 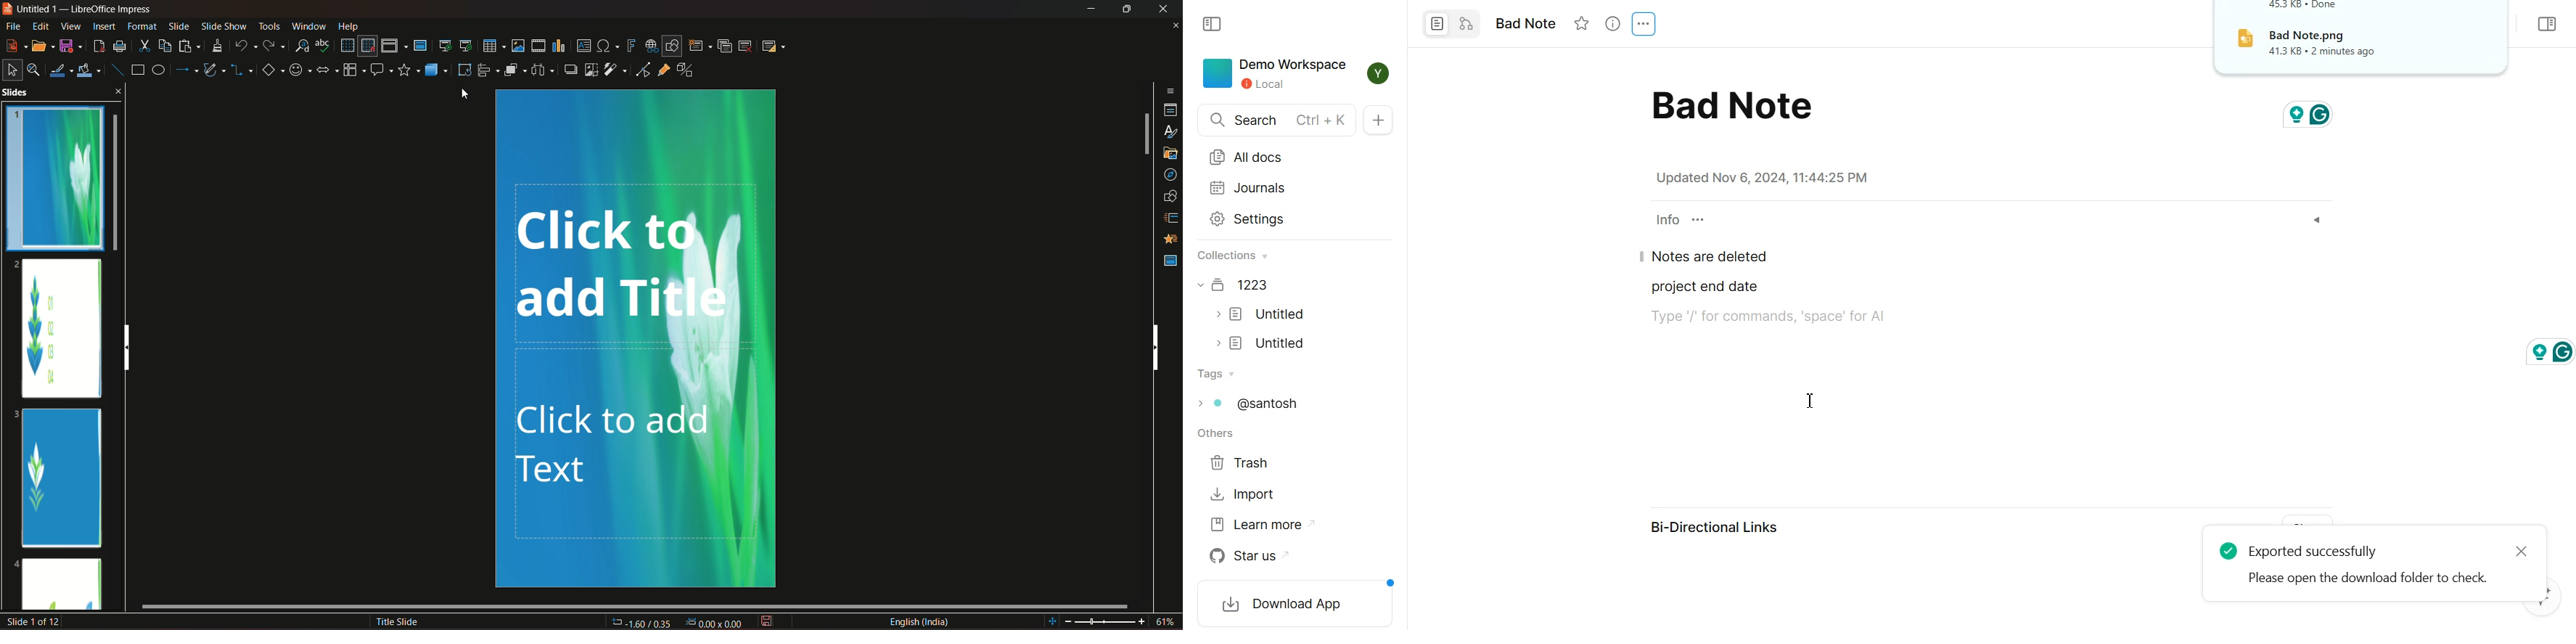 What do you see at coordinates (91, 68) in the screenshot?
I see `fill color` at bounding box center [91, 68].